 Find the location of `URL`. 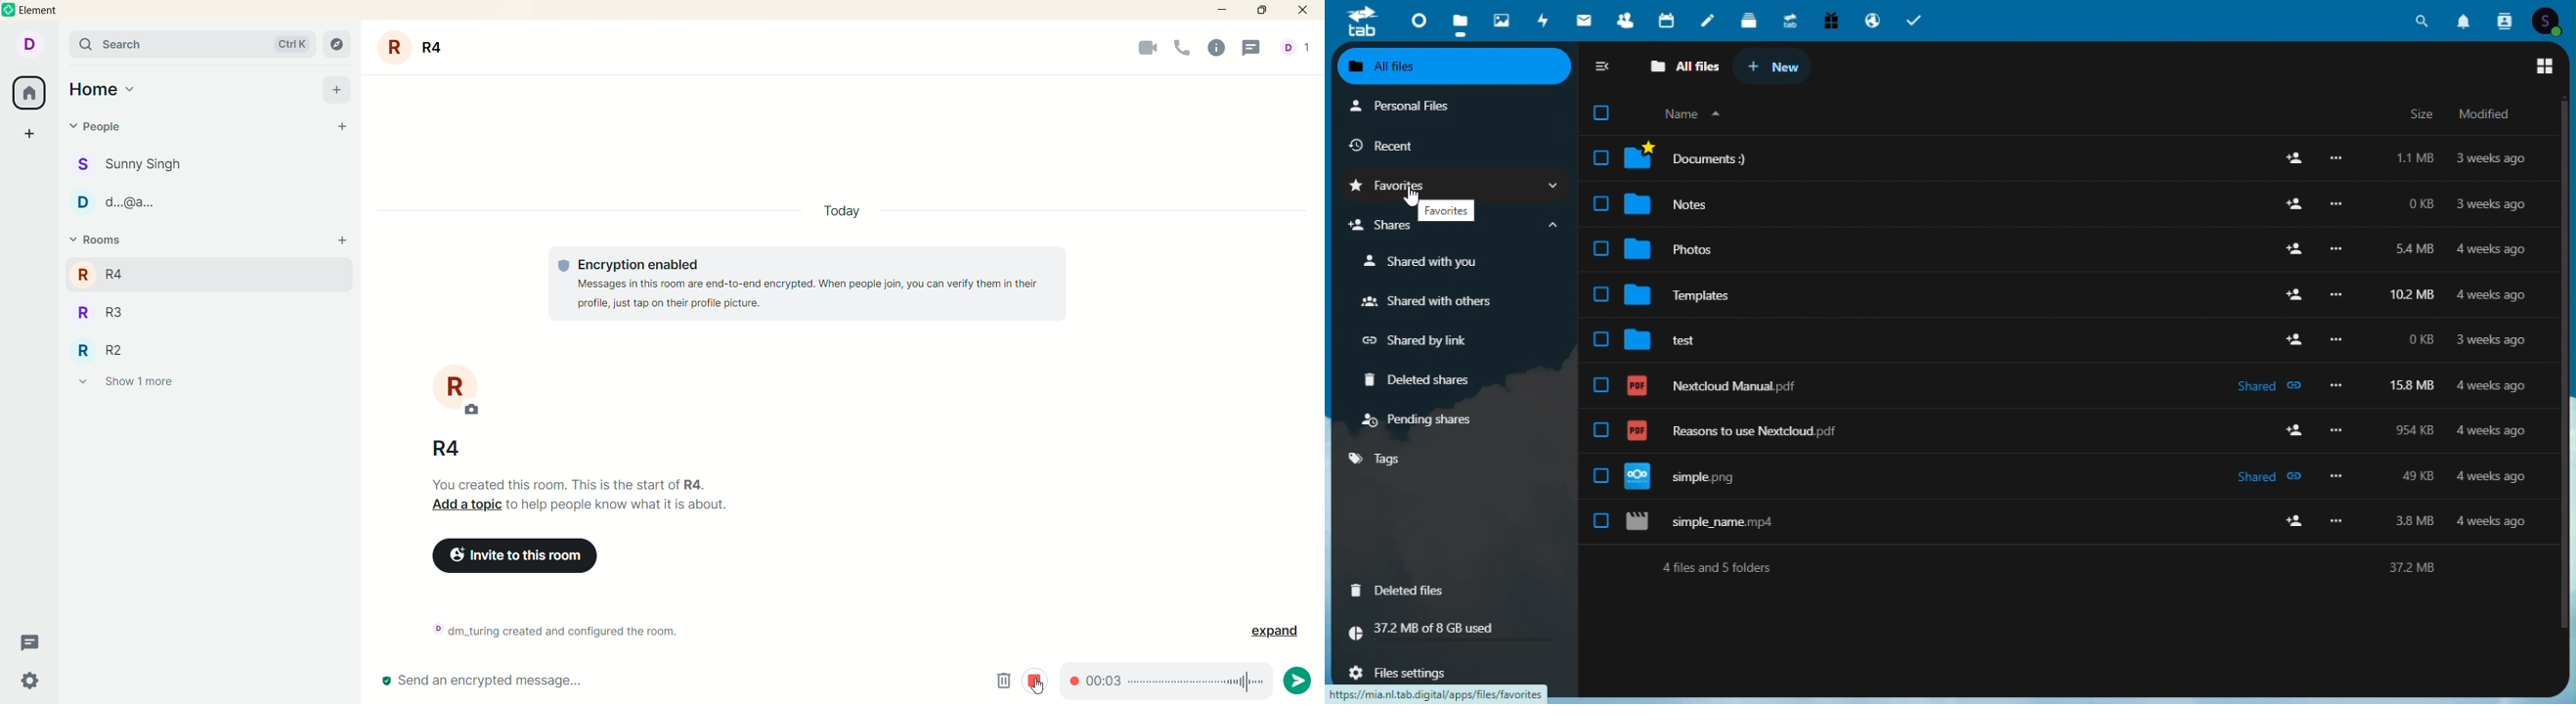

URL is located at coordinates (1438, 694).